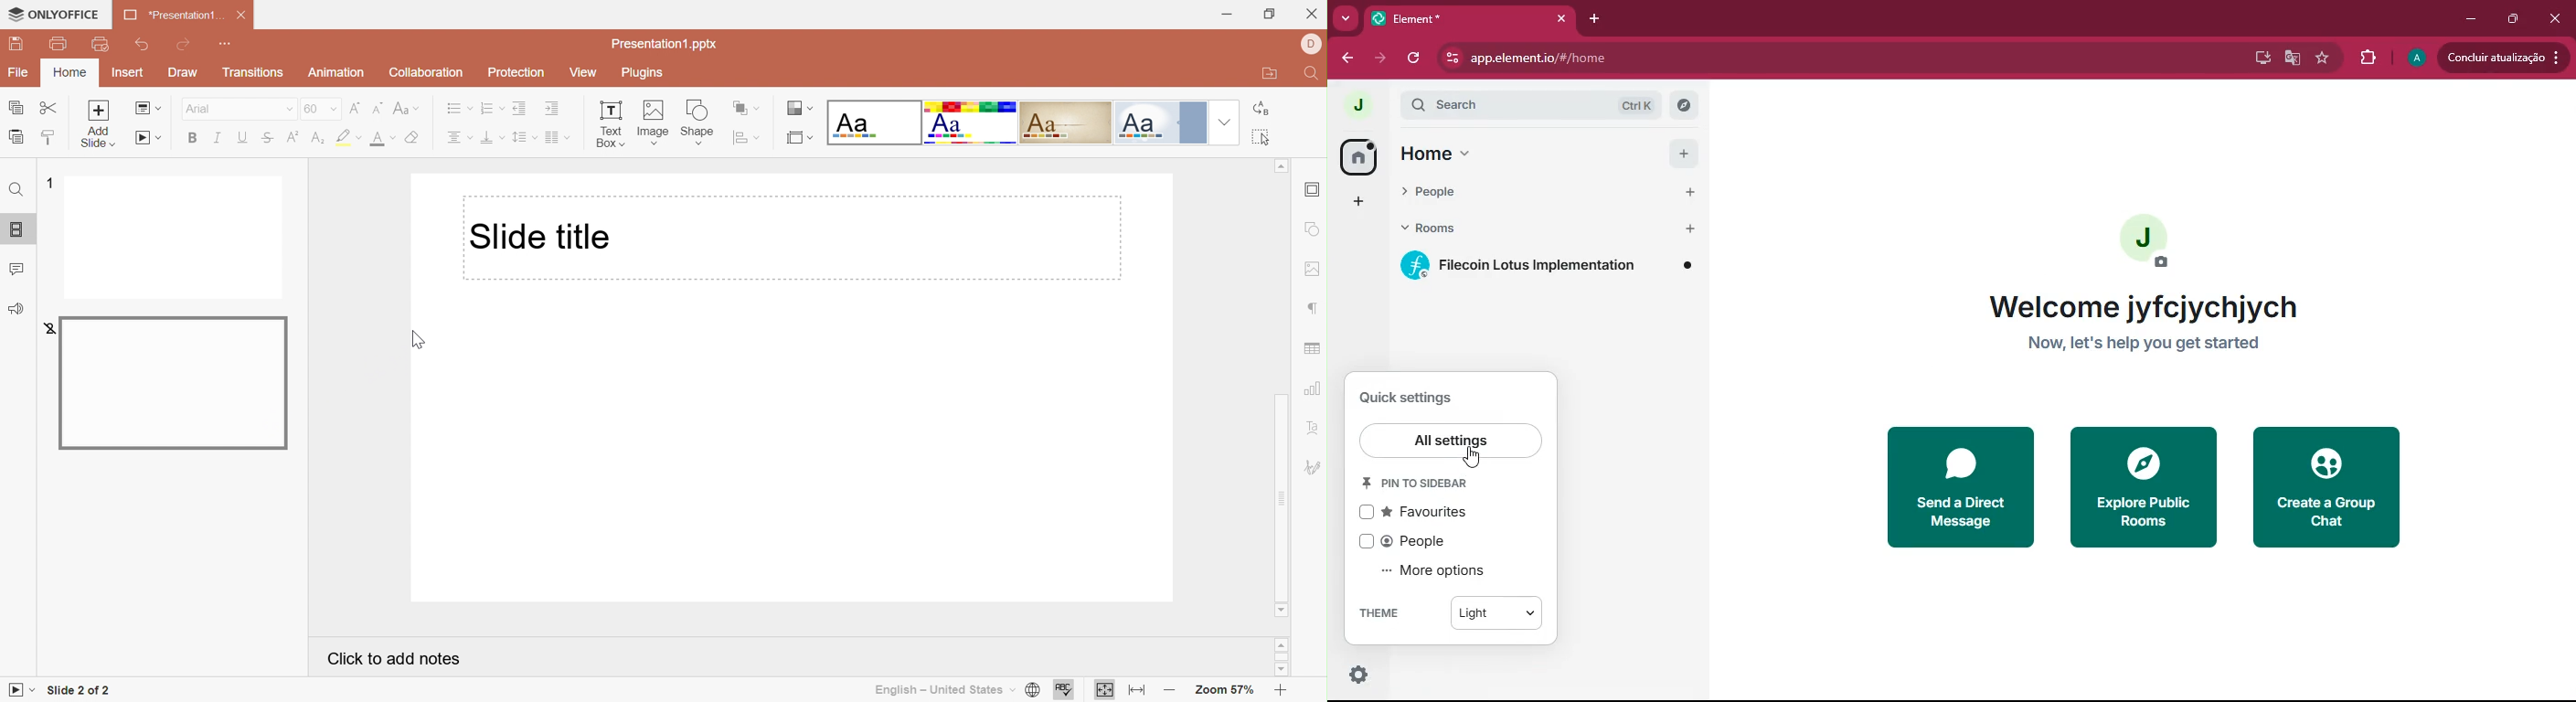 Image resolution: width=2576 pixels, height=728 pixels. What do you see at coordinates (1598, 19) in the screenshot?
I see `add tab` at bounding box center [1598, 19].